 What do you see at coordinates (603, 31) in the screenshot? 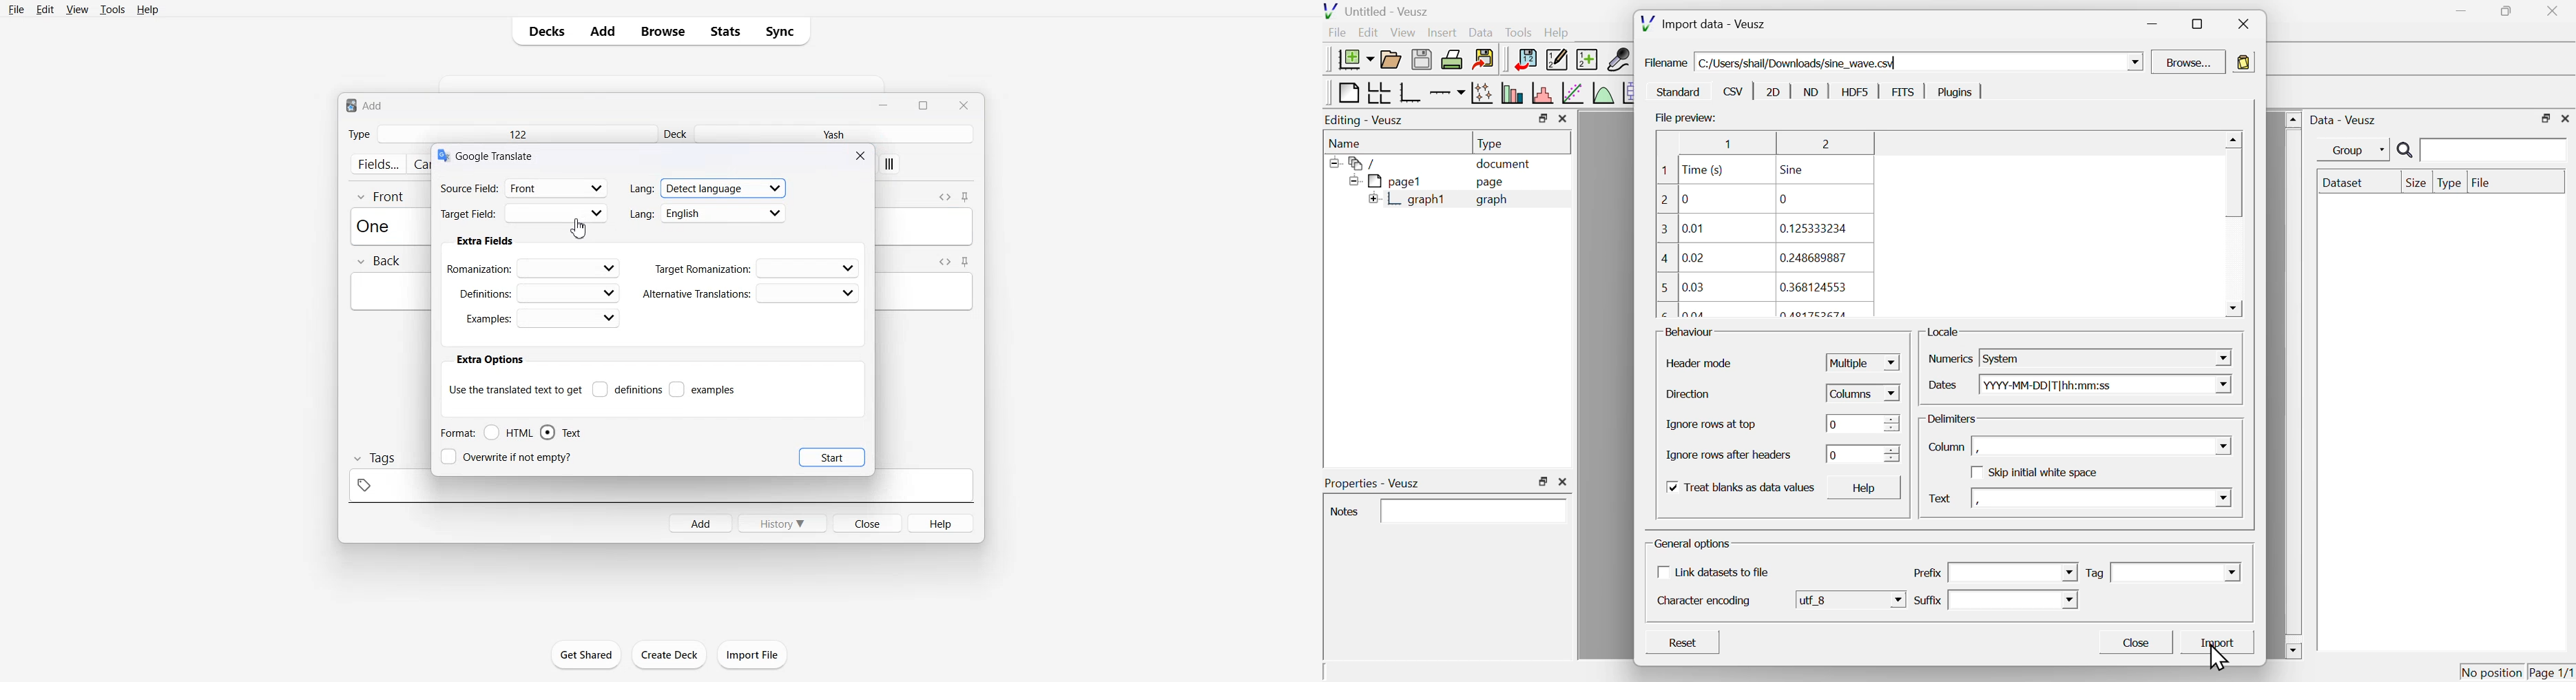
I see `Add` at bounding box center [603, 31].